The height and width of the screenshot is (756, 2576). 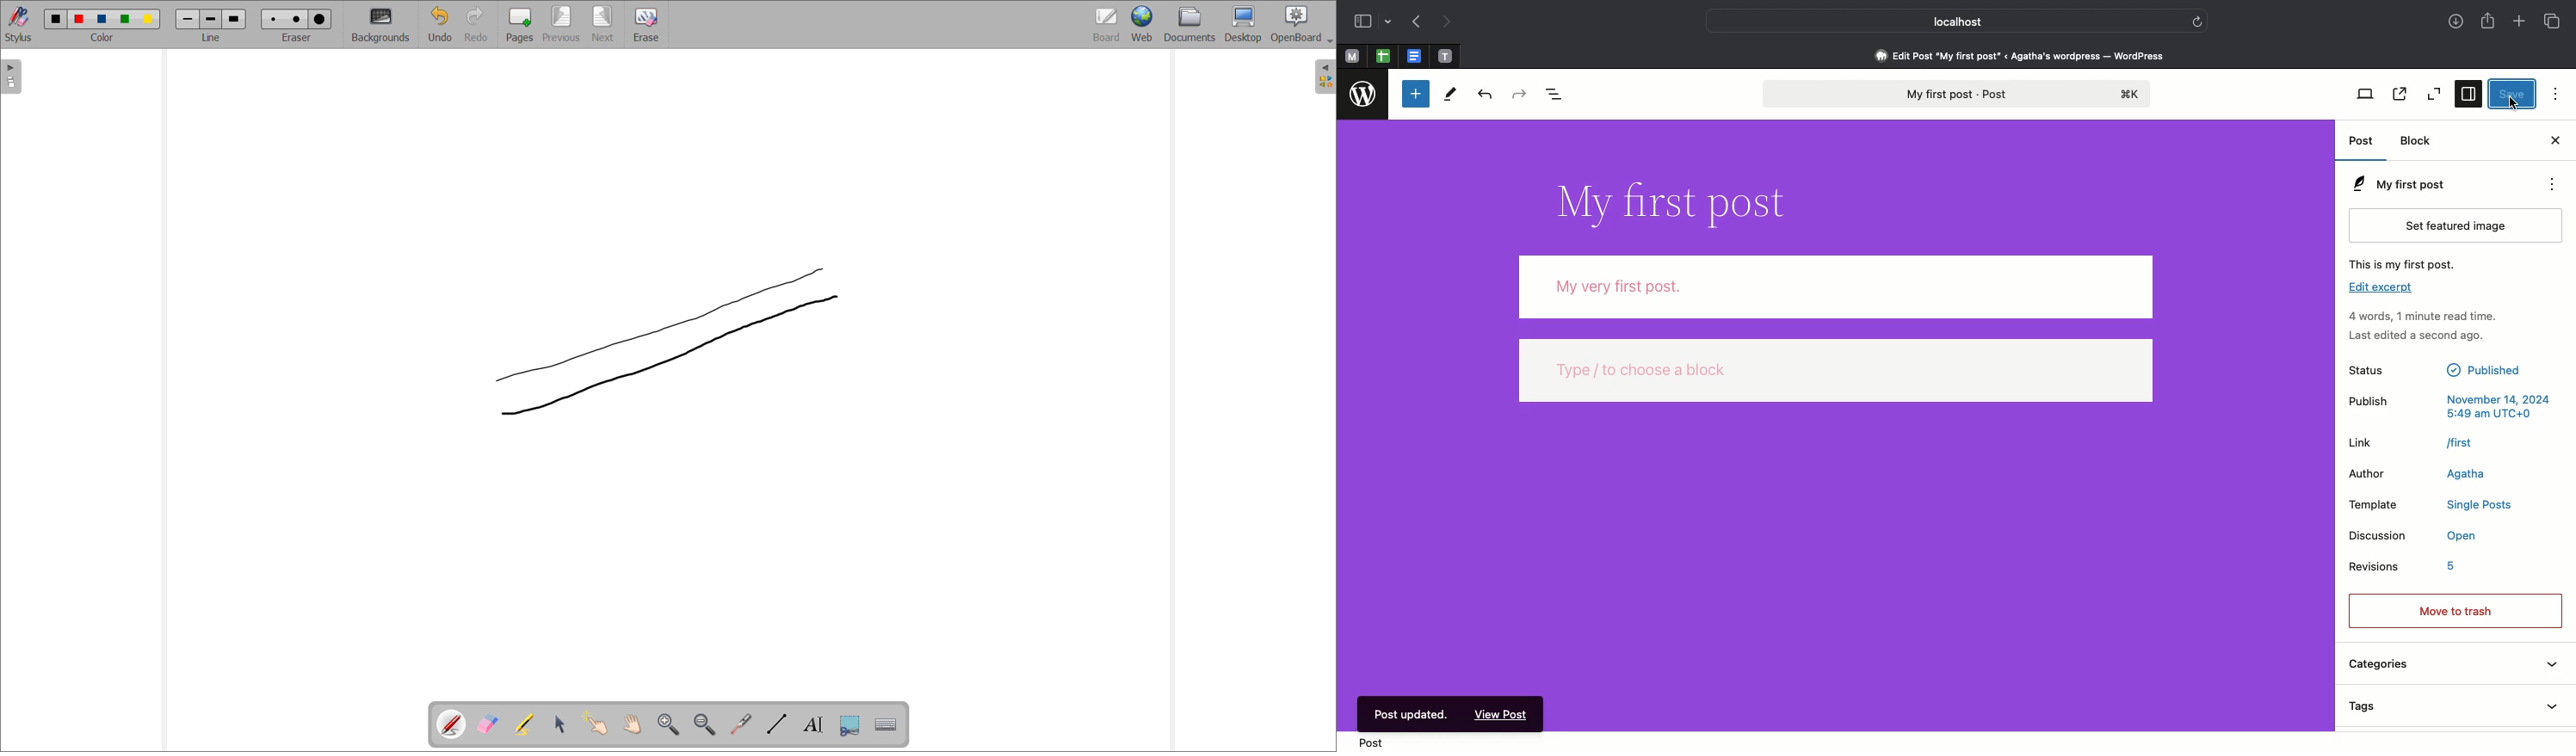 I want to click on This is my first post., so click(x=2415, y=263).